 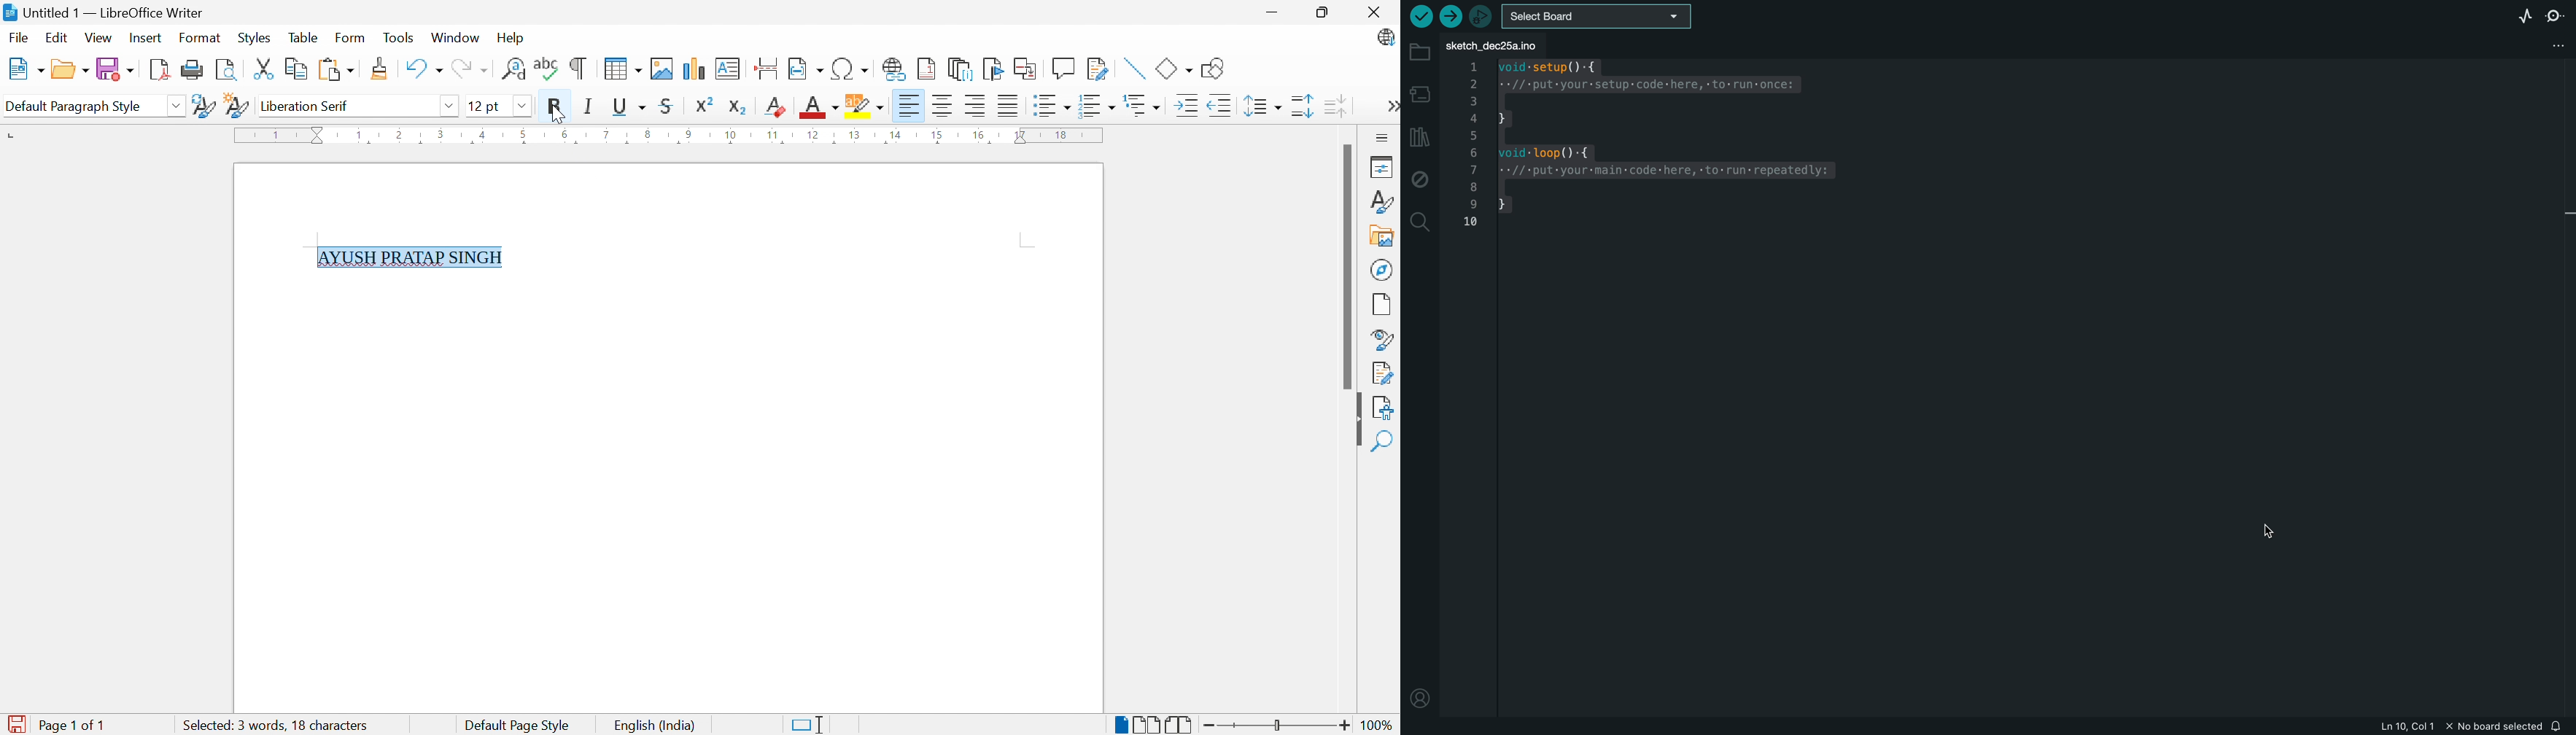 I want to click on Justified, so click(x=1007, y=106).